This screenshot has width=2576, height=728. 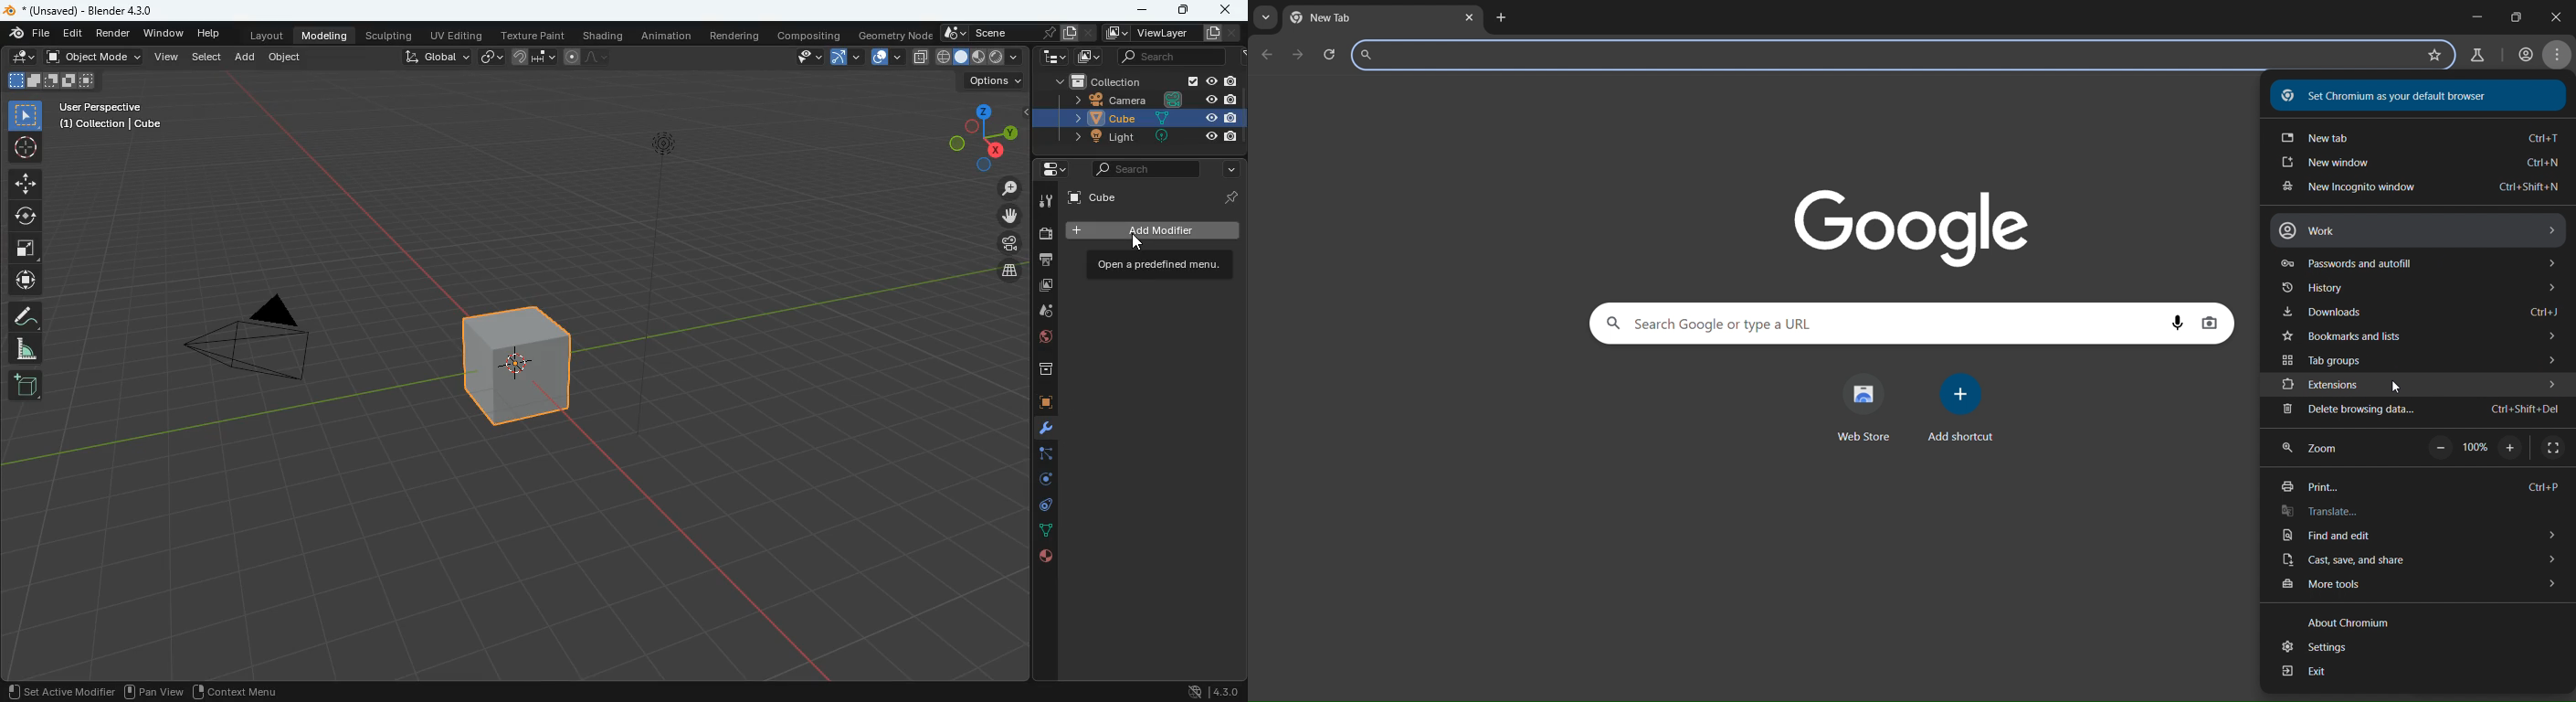 I want to click on view, so click(x=164, y=58).